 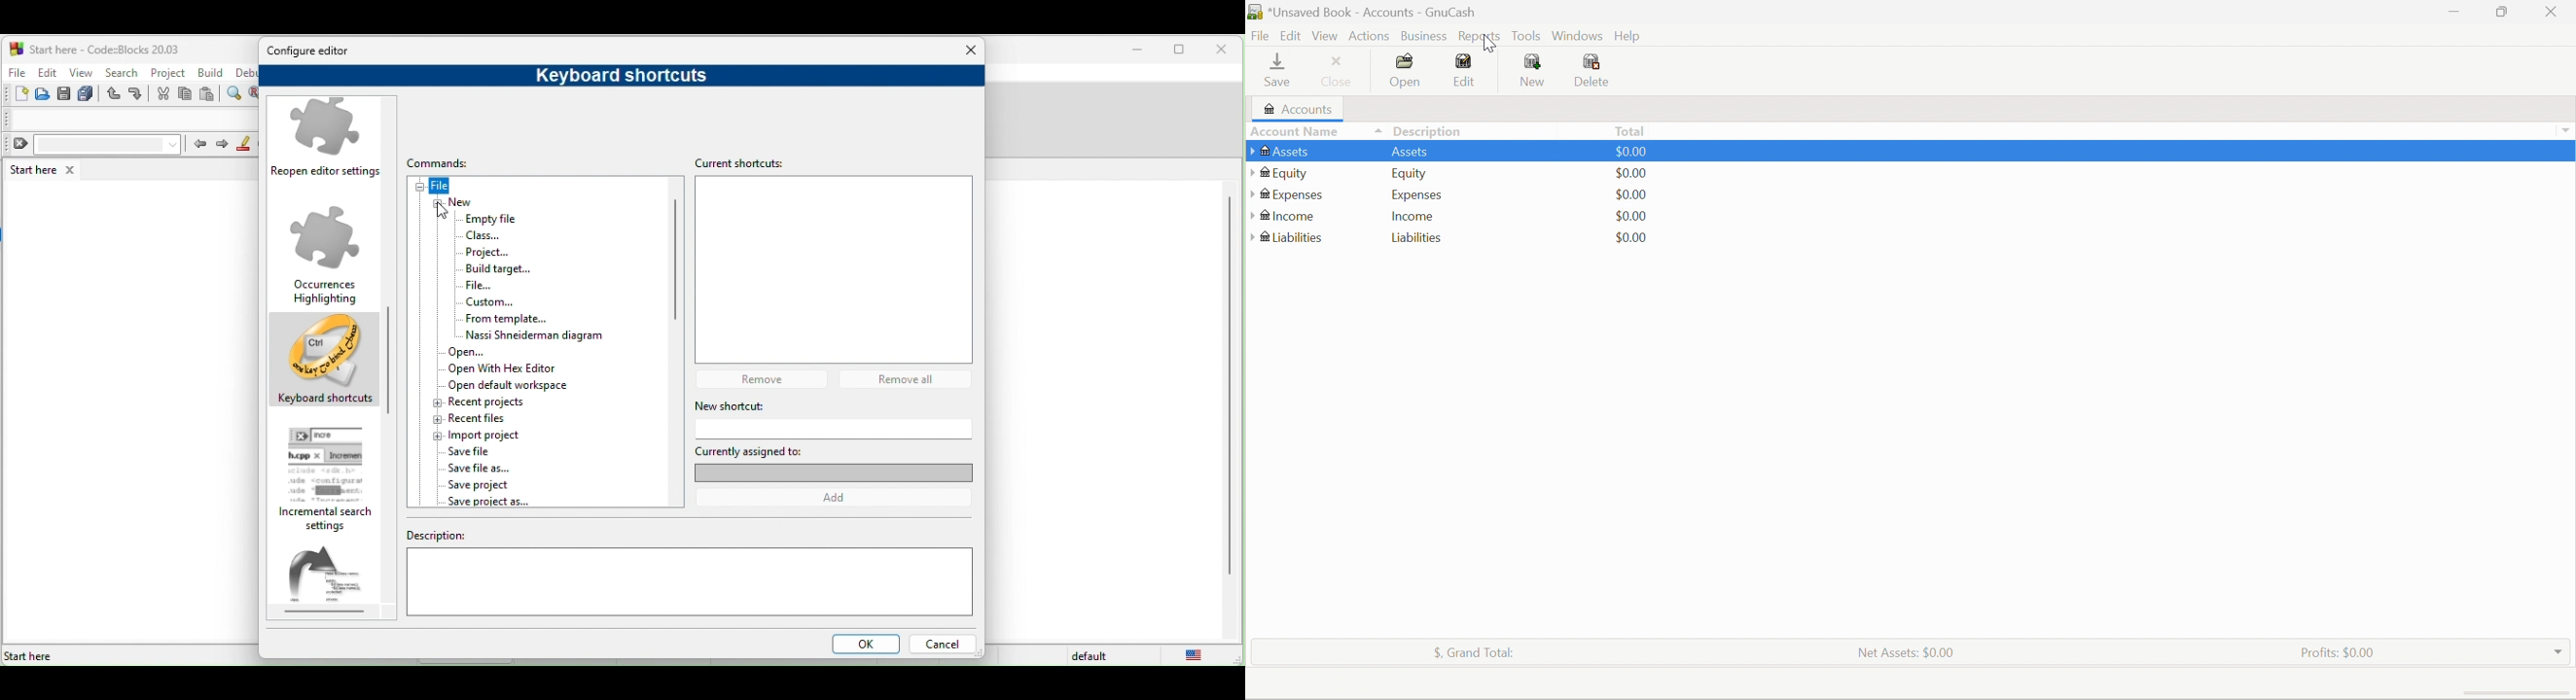 I want to click on undo, so click(x=115, y=94).